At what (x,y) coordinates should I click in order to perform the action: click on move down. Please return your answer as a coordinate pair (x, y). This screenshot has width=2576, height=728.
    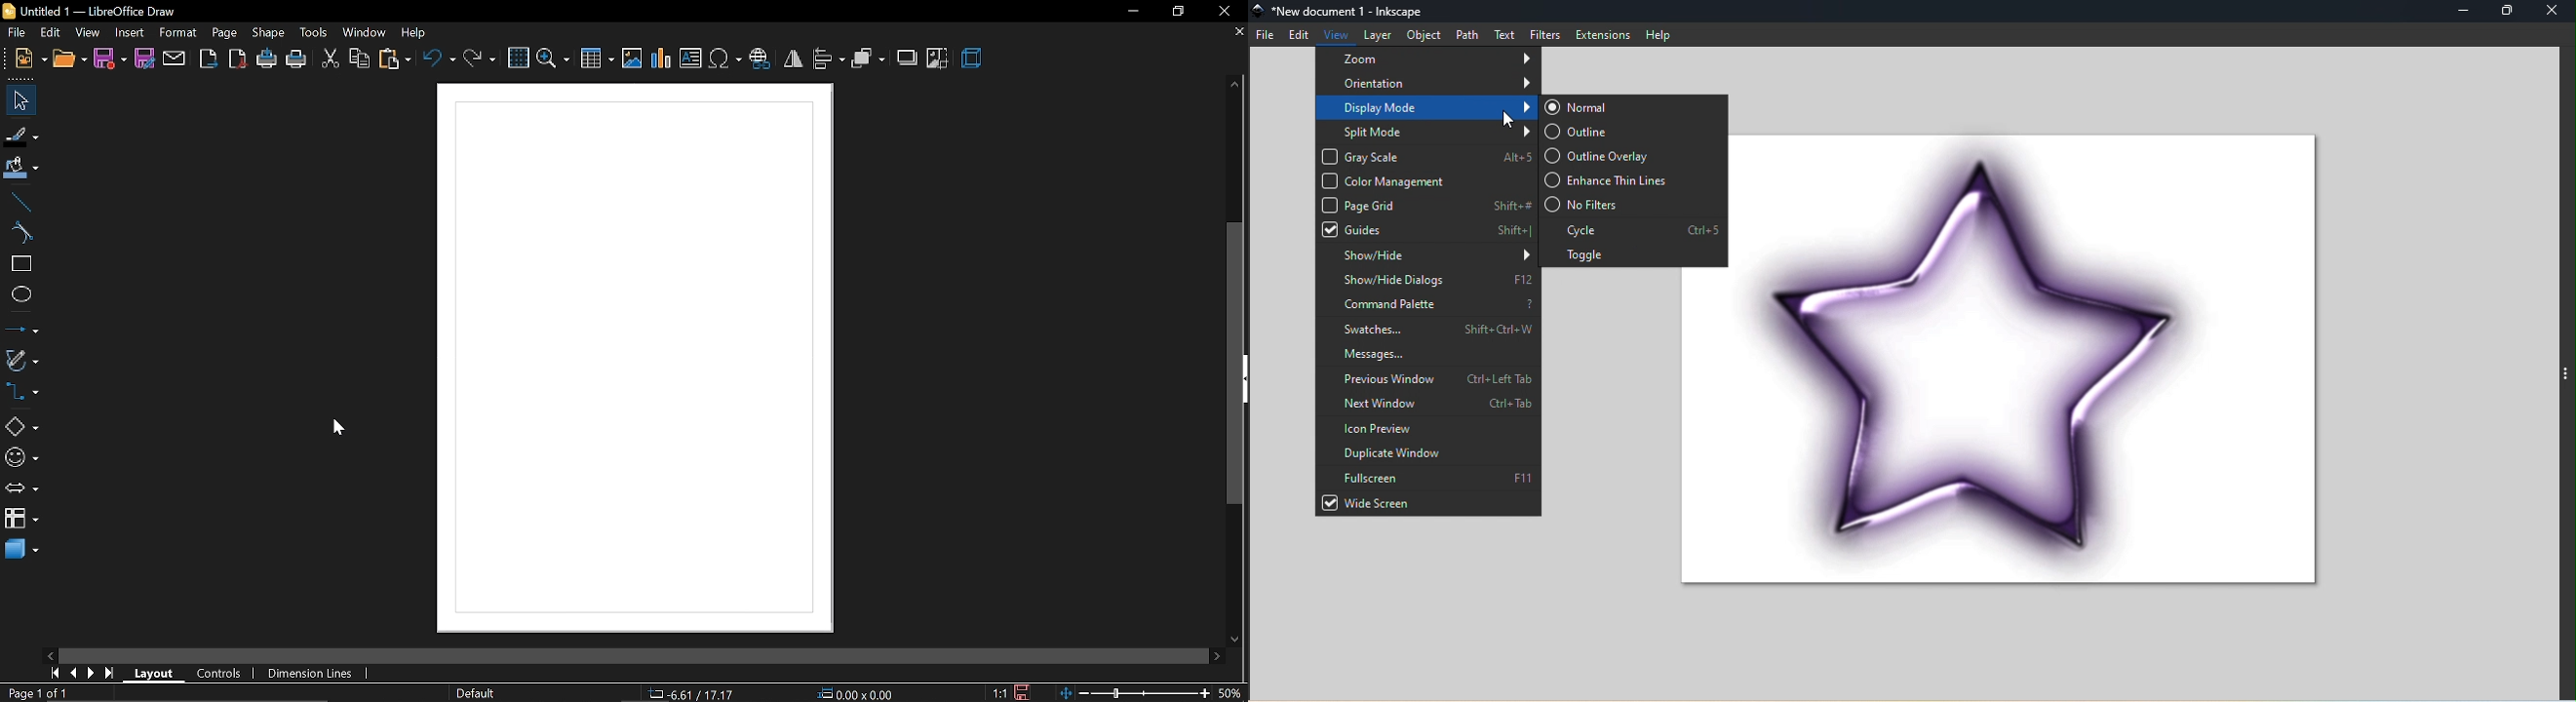
    Looking at the image, I should click on (1234, 639).